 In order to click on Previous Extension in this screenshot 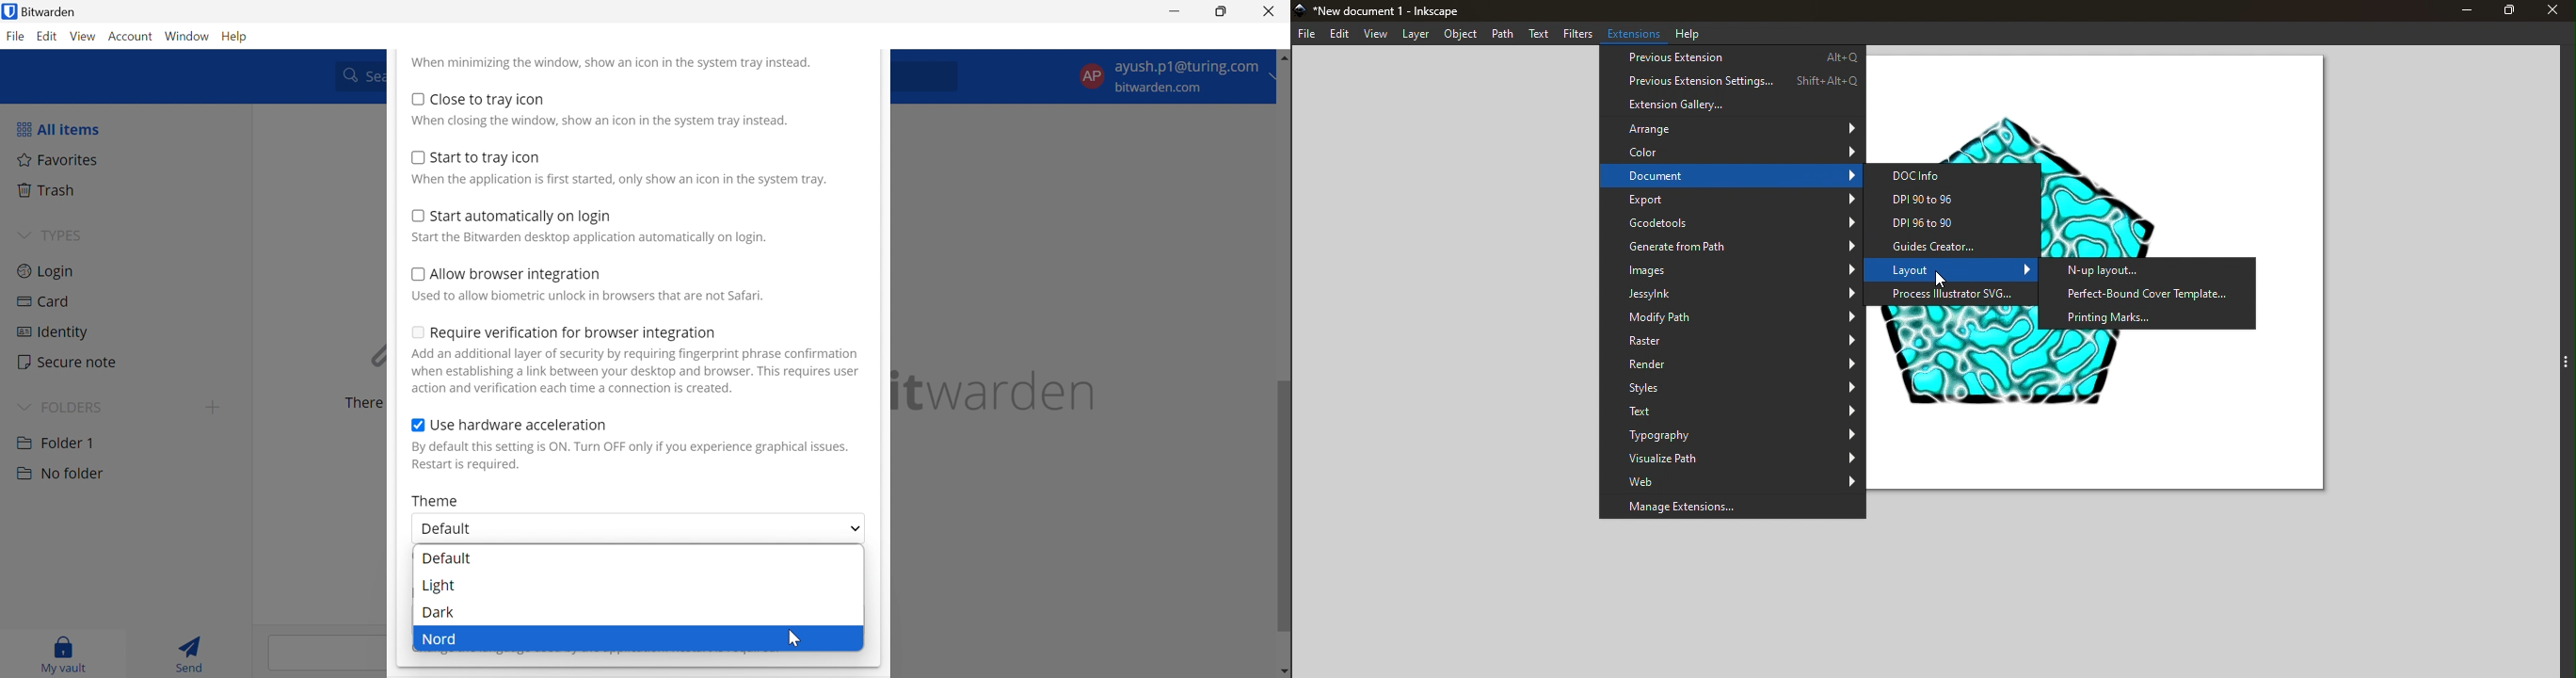, I will do `click(1732, 56)`.